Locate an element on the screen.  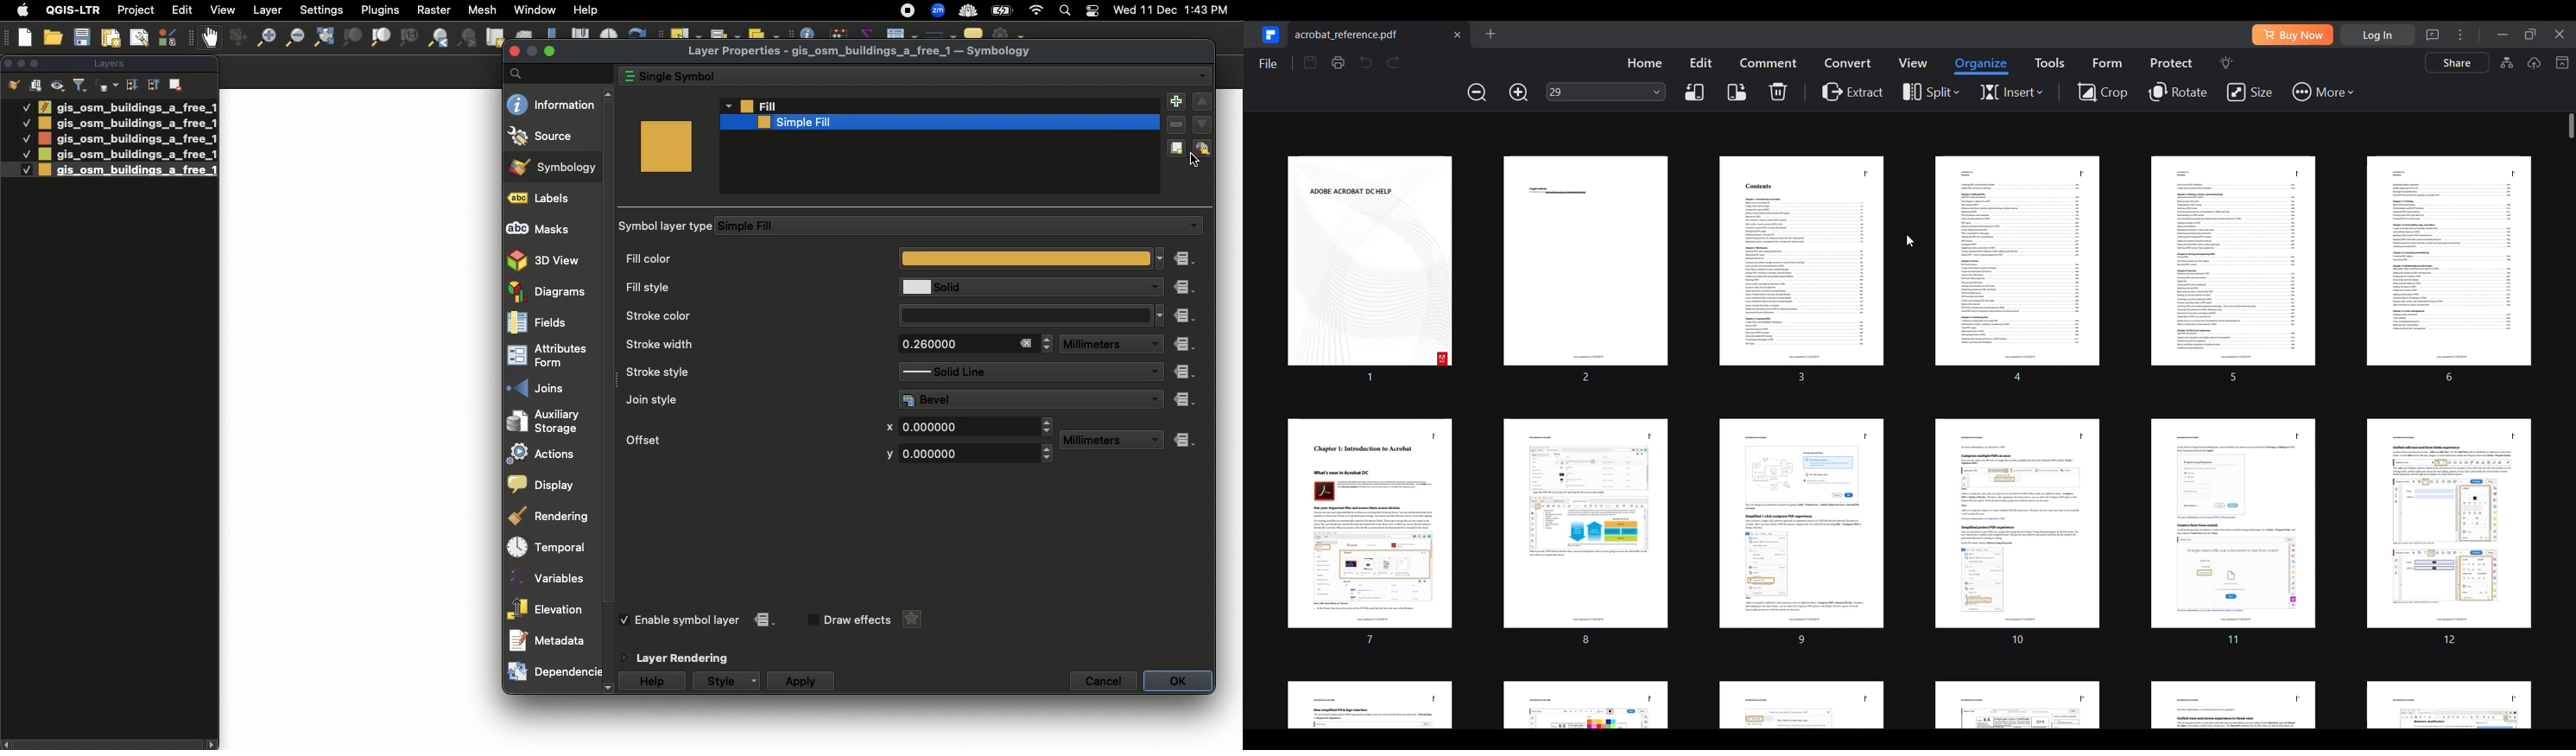
 is located at coordinates (8, 38).